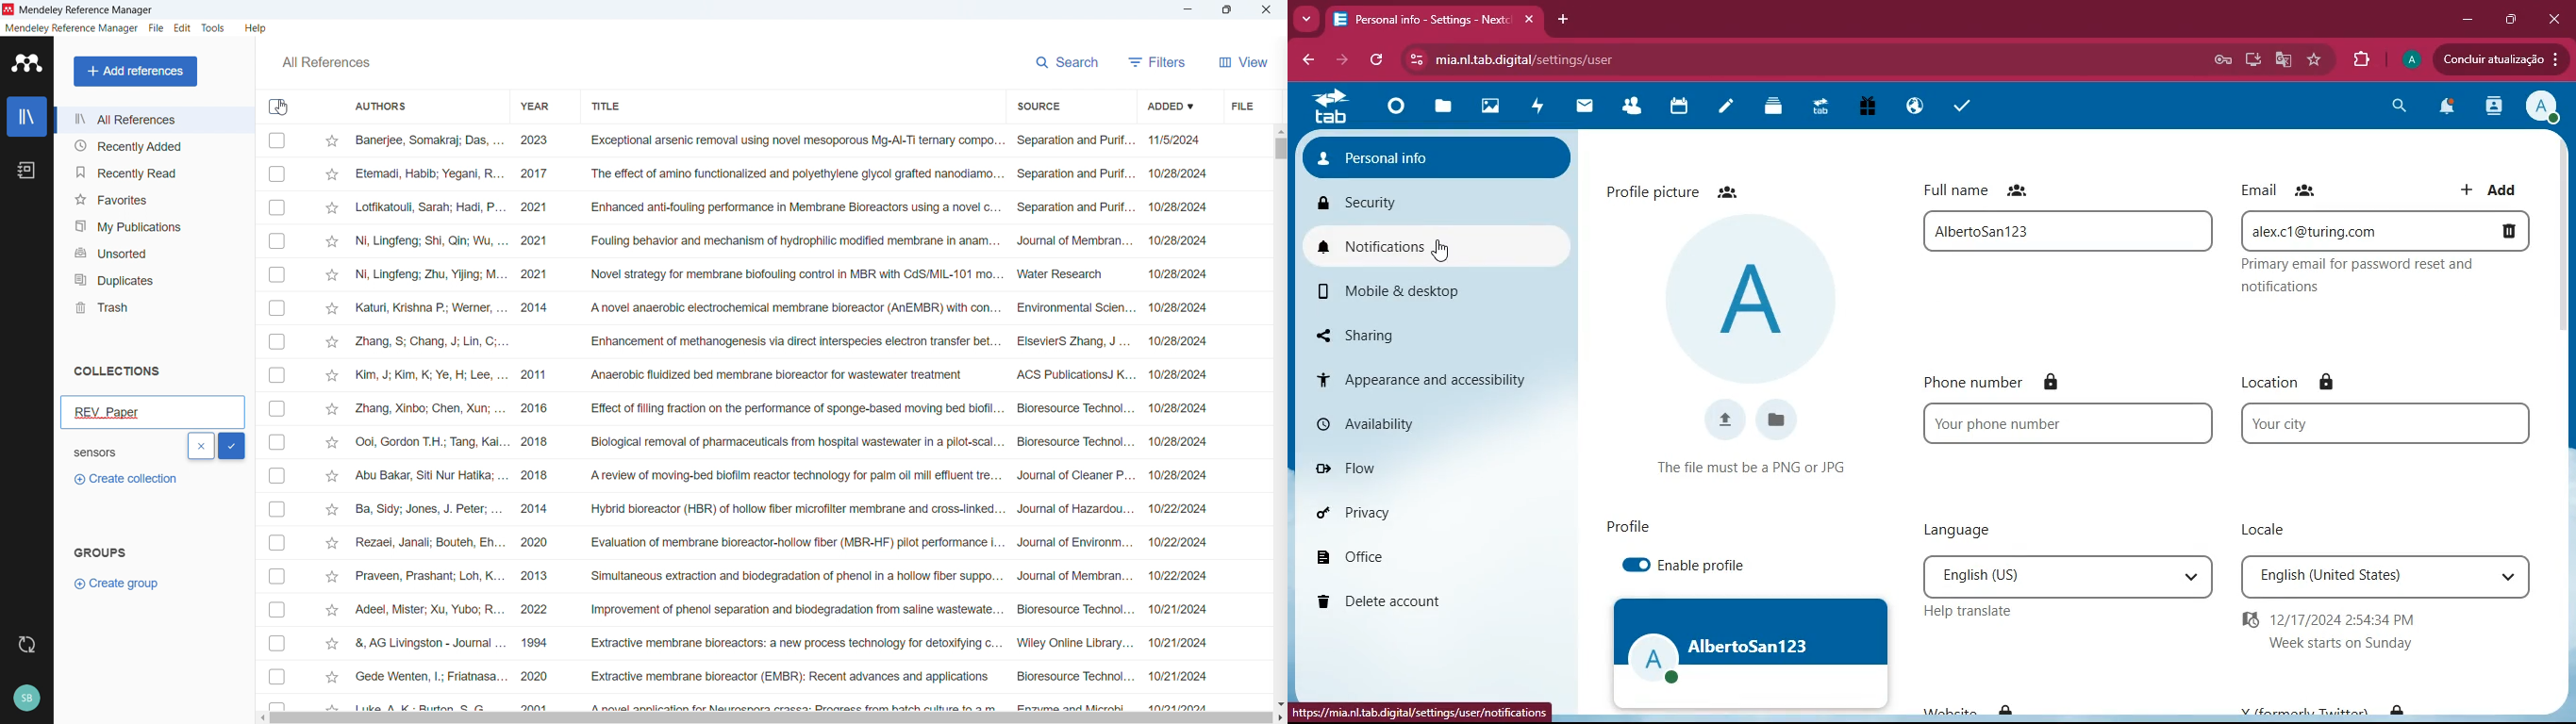 The width and height of the screenshot is (2576, 728). What do you see at coordinates (153, 279) in the screenshot?
I see `Duplicates ` at bounding box center [153, 279].